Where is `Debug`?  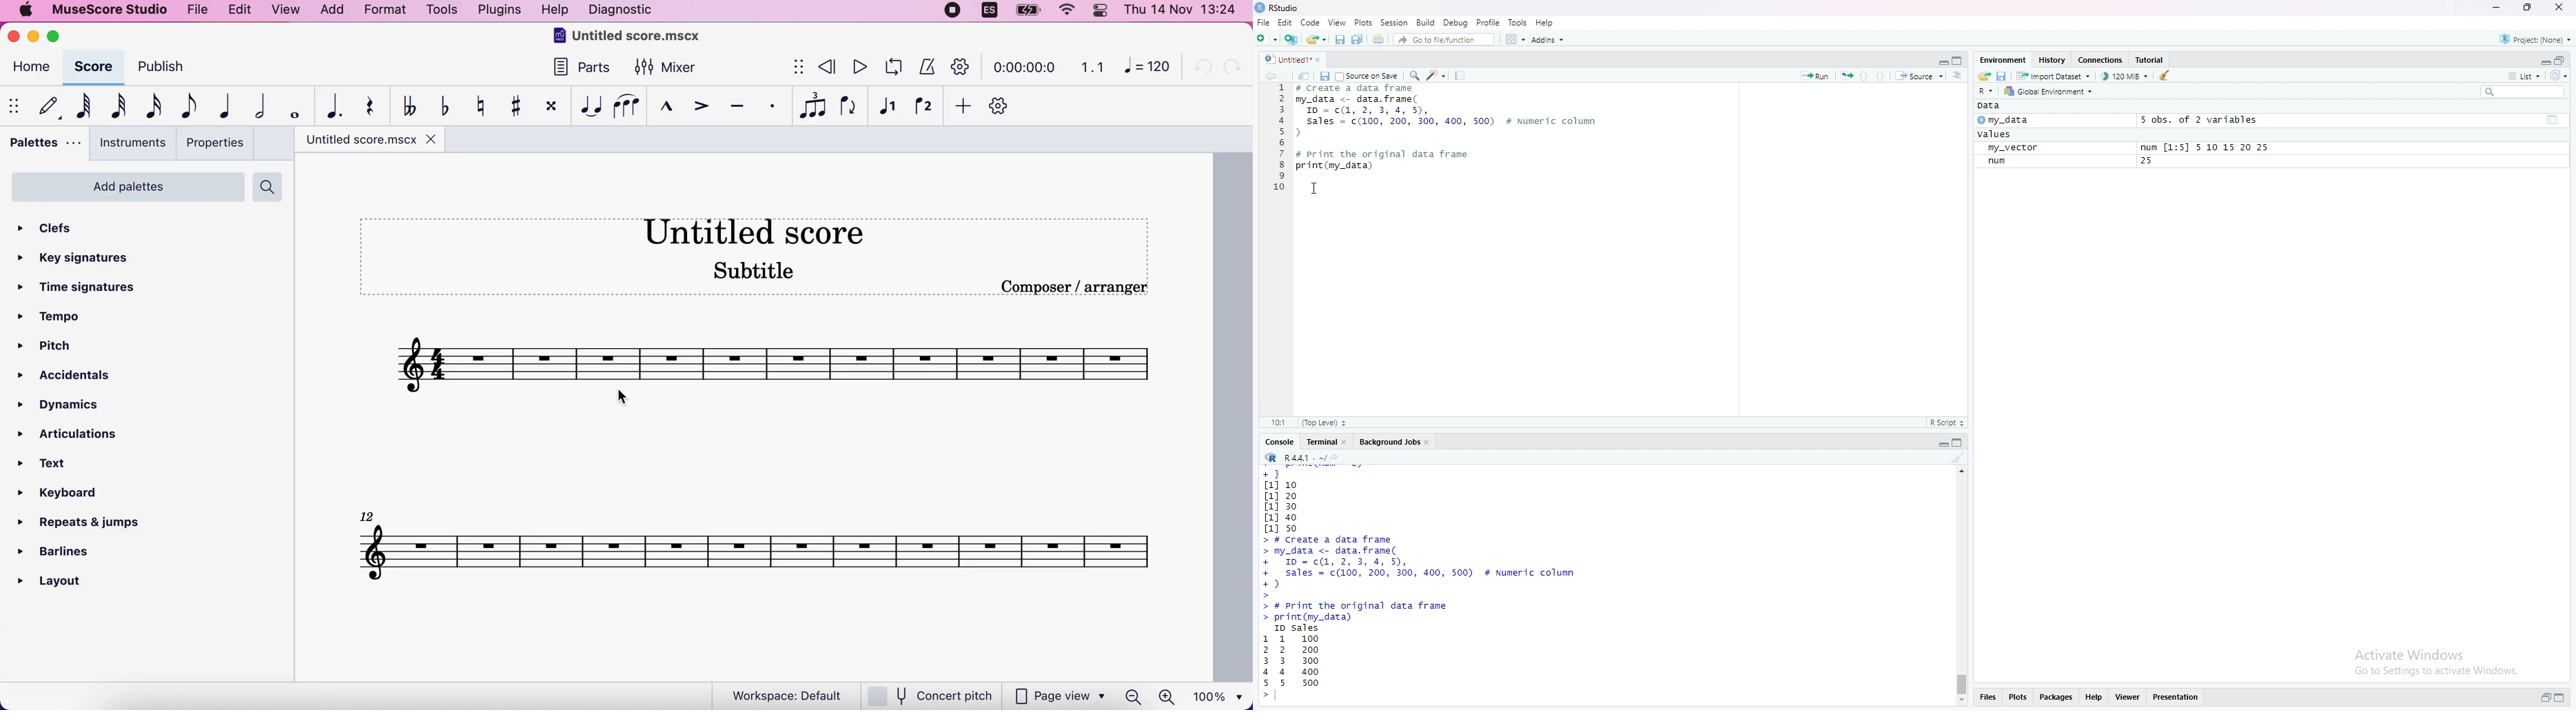
Debug is located at coordinates (1457, 22).